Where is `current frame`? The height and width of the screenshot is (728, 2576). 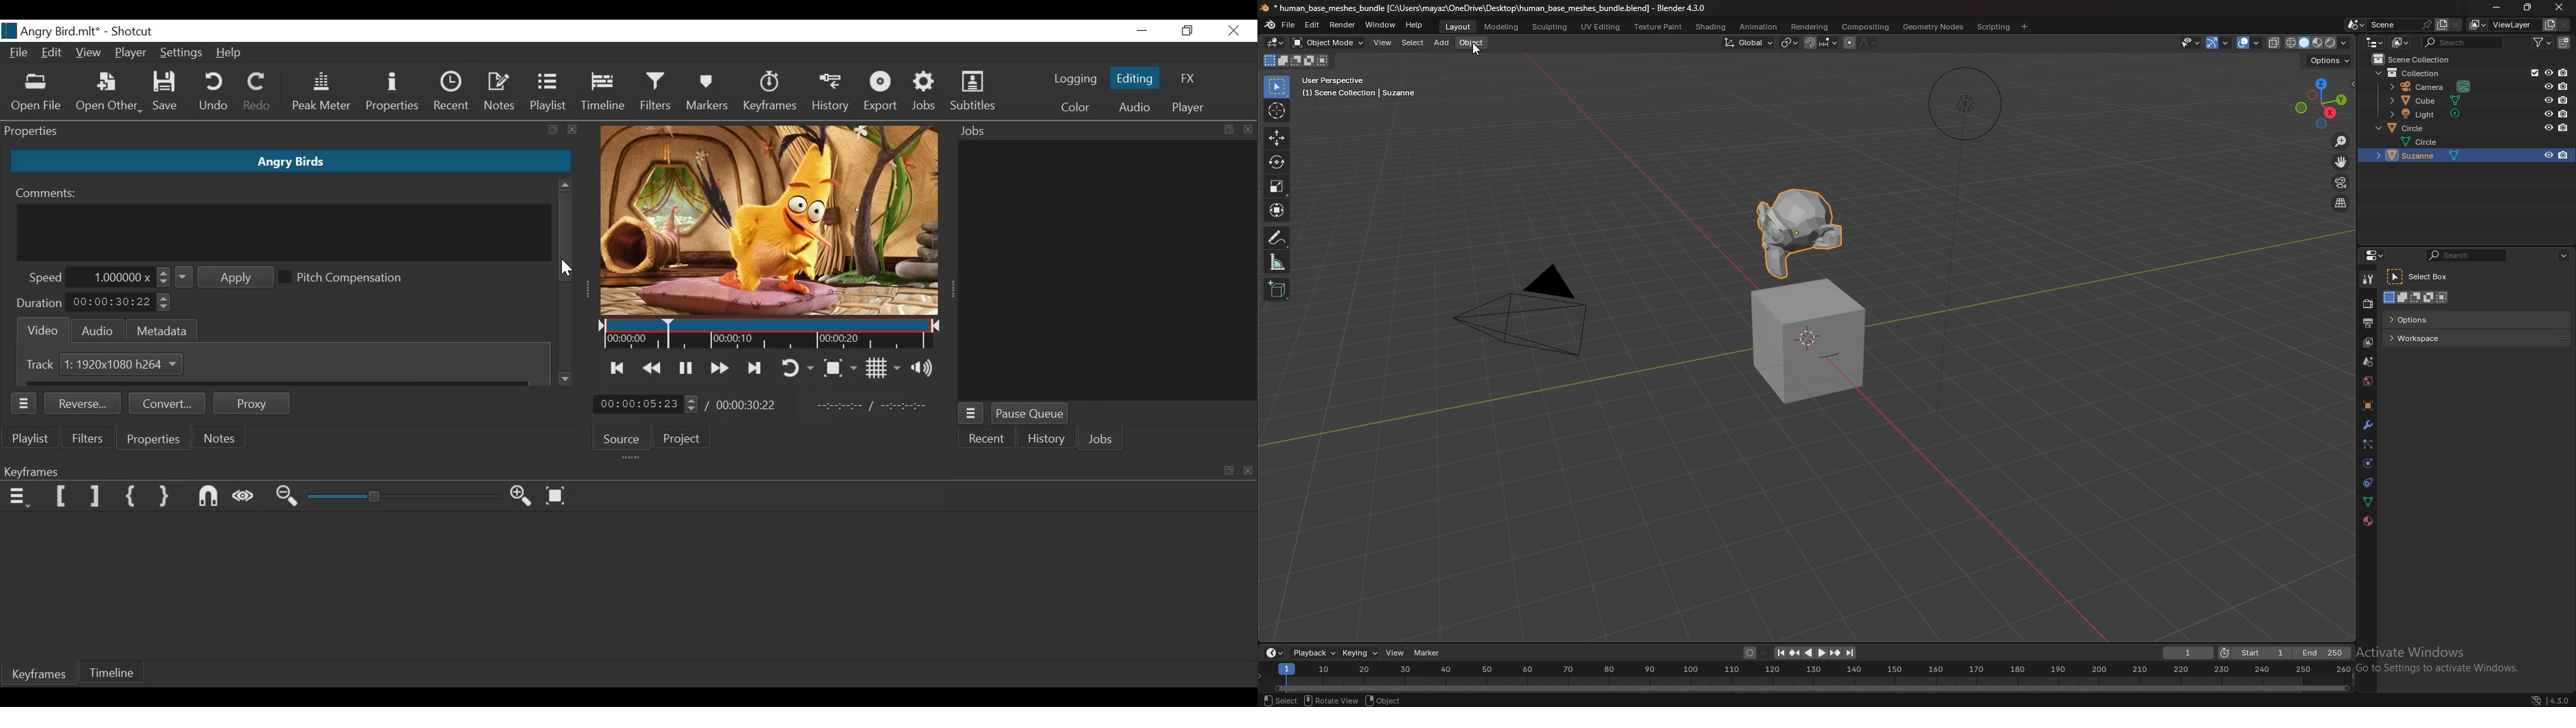 current frame is located at coordinates (2189, 652).